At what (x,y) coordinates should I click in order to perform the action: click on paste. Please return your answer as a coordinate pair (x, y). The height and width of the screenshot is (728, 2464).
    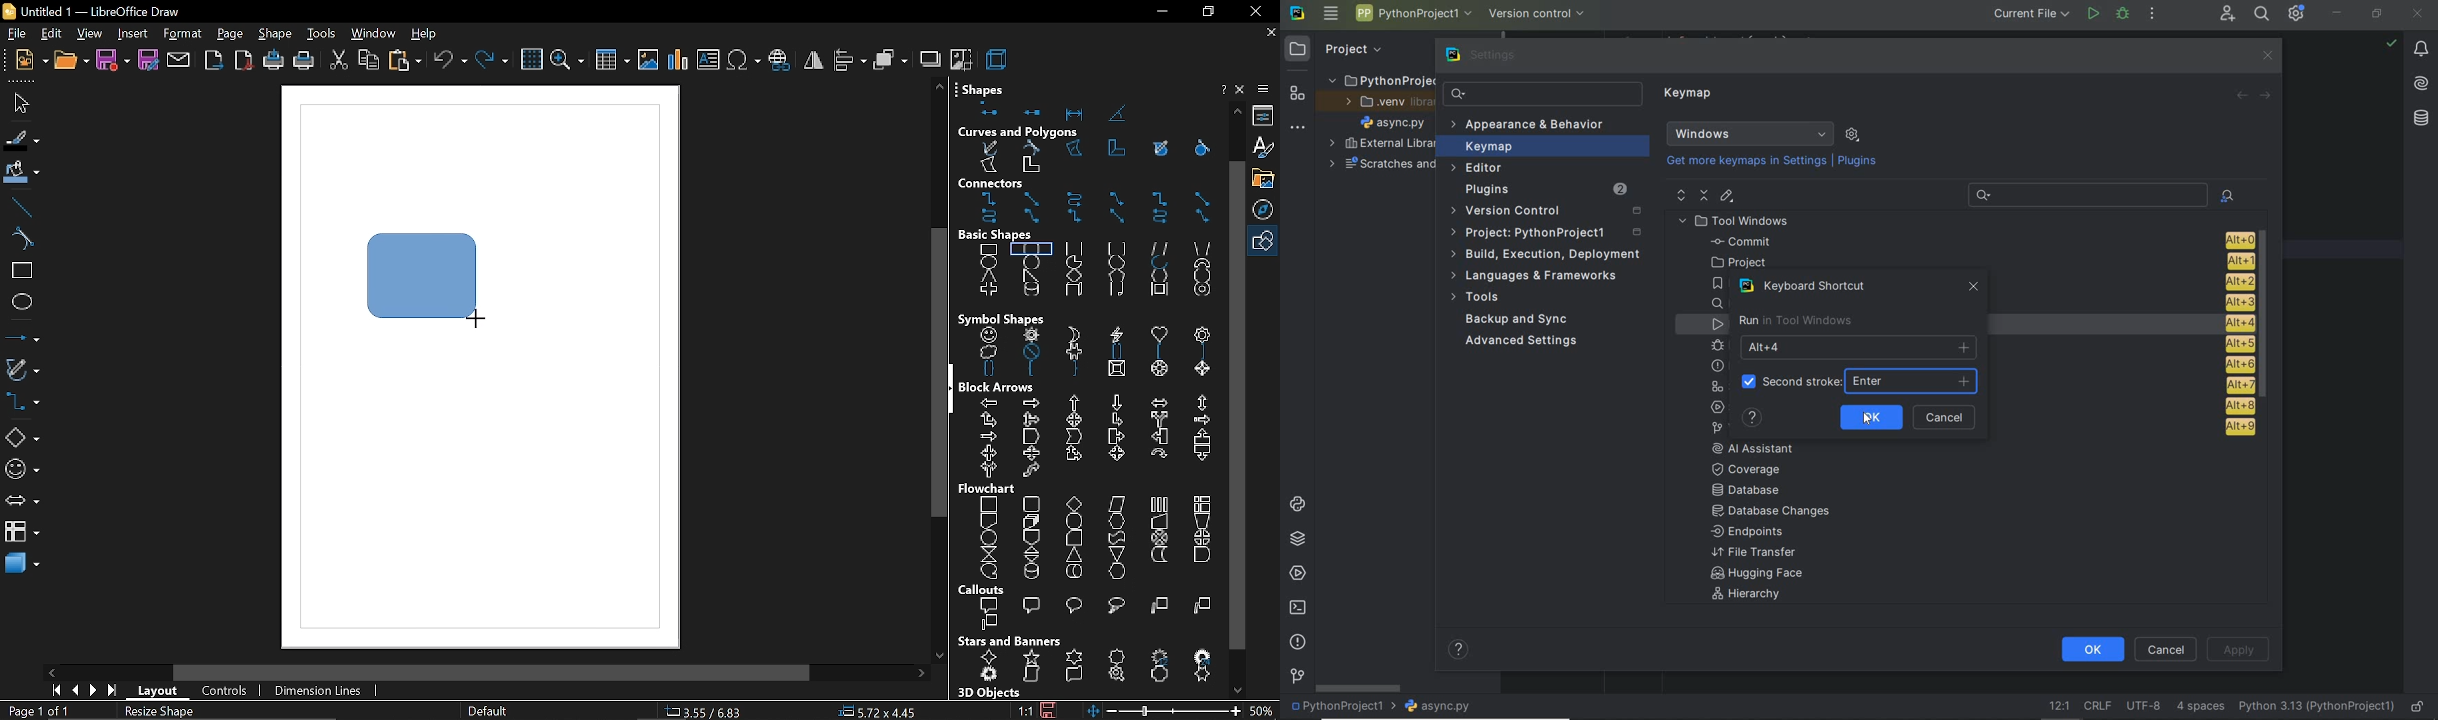
    Looking at the image, I should click on (406, 62).